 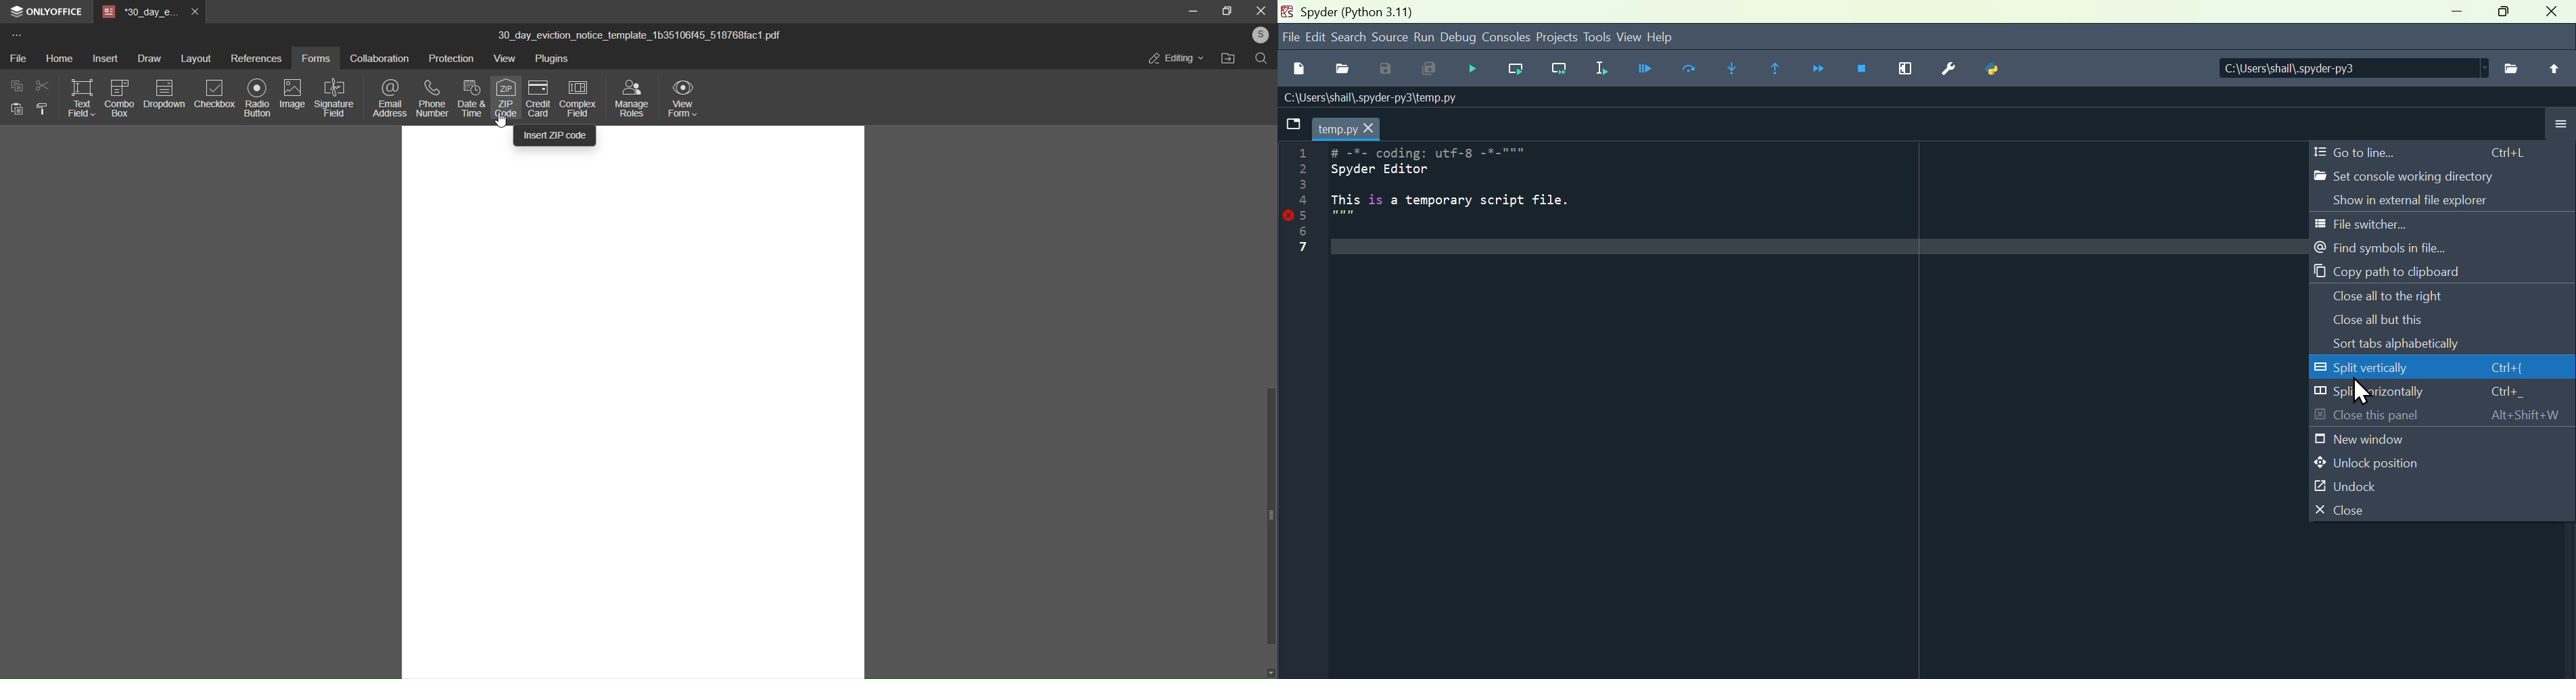 I want to click on Unlock position, so click(x=2439, y=465).